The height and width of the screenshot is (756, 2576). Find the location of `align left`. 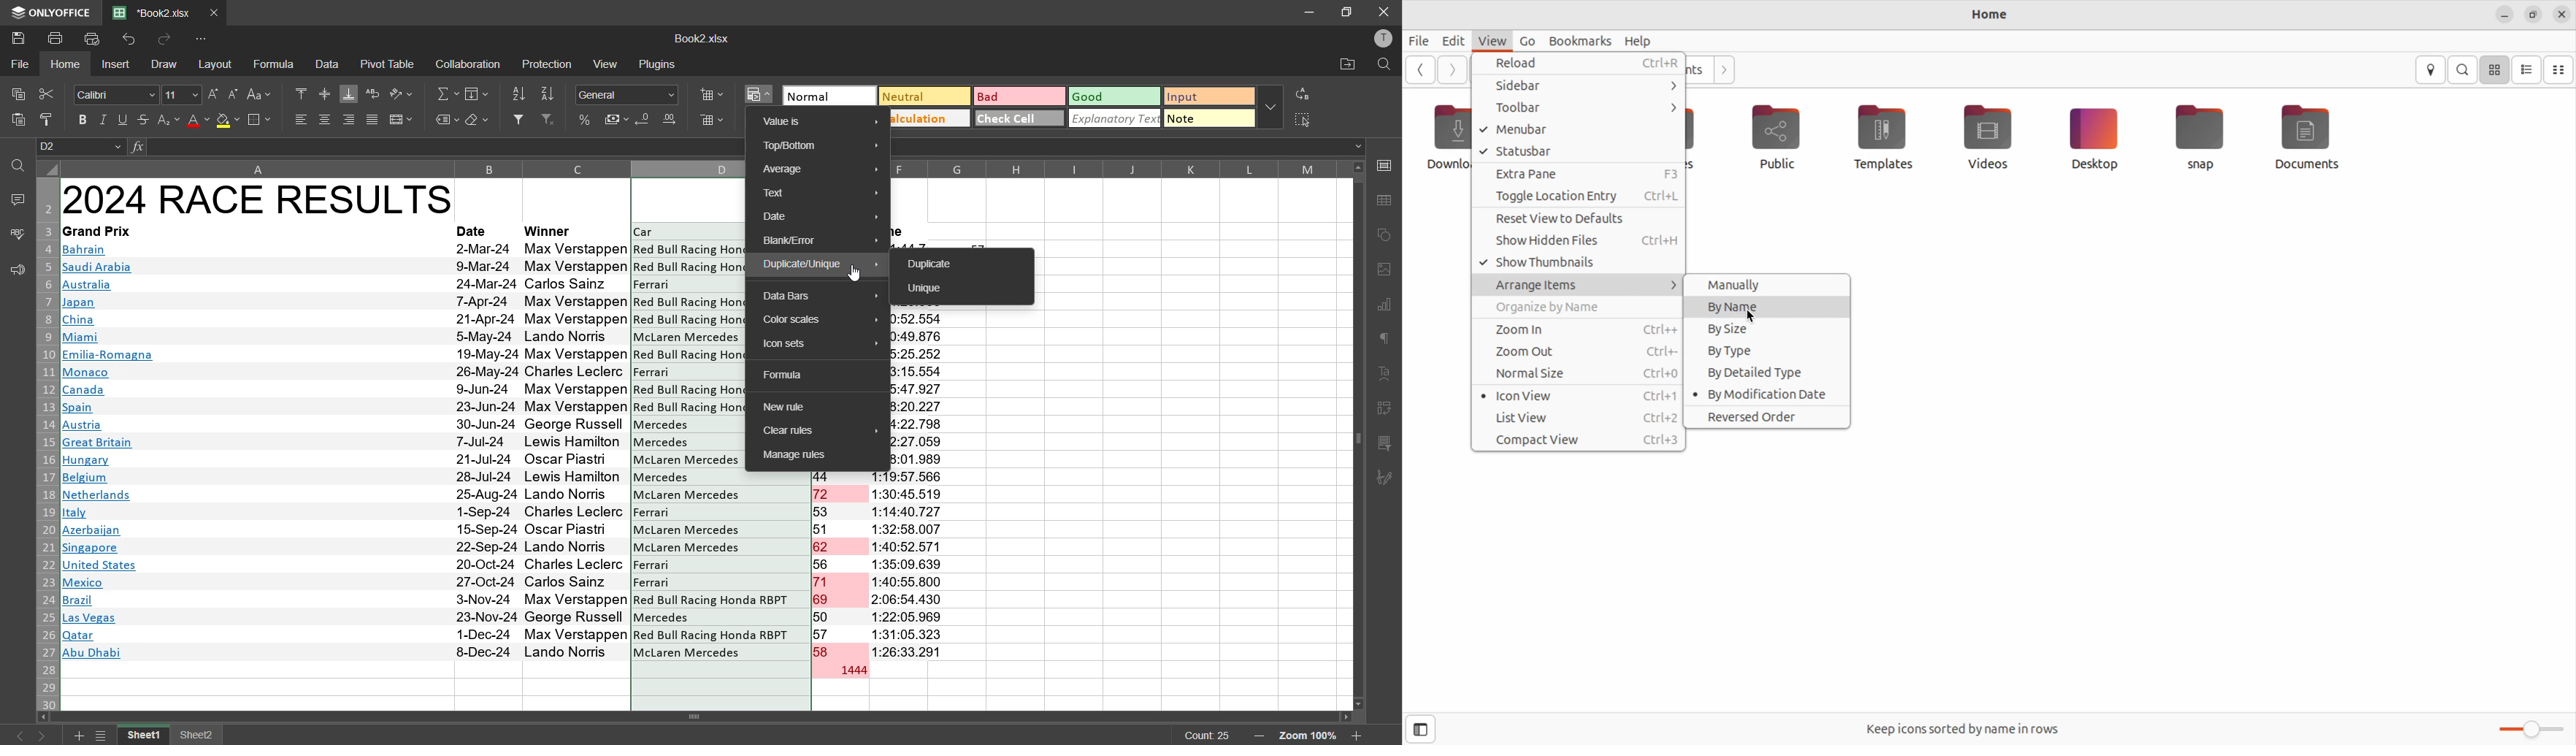

align left is located at coordinates (301, 118).